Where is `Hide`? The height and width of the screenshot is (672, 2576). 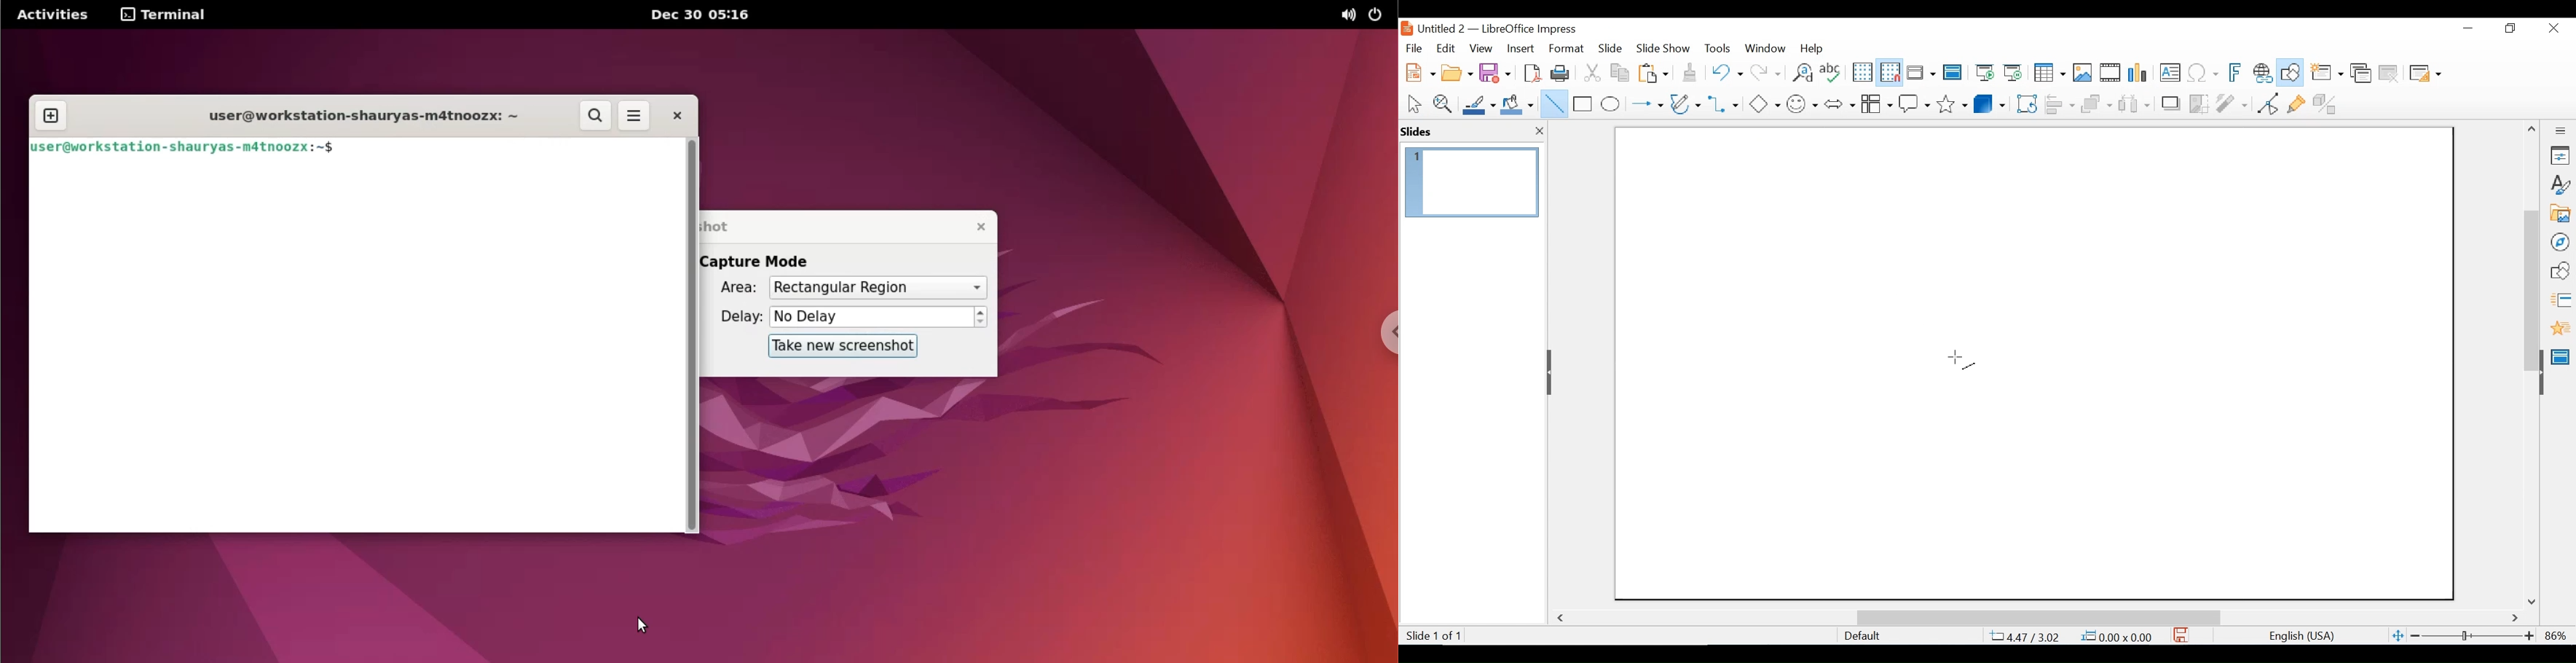 Hide is located at coordinates (2541, 370).